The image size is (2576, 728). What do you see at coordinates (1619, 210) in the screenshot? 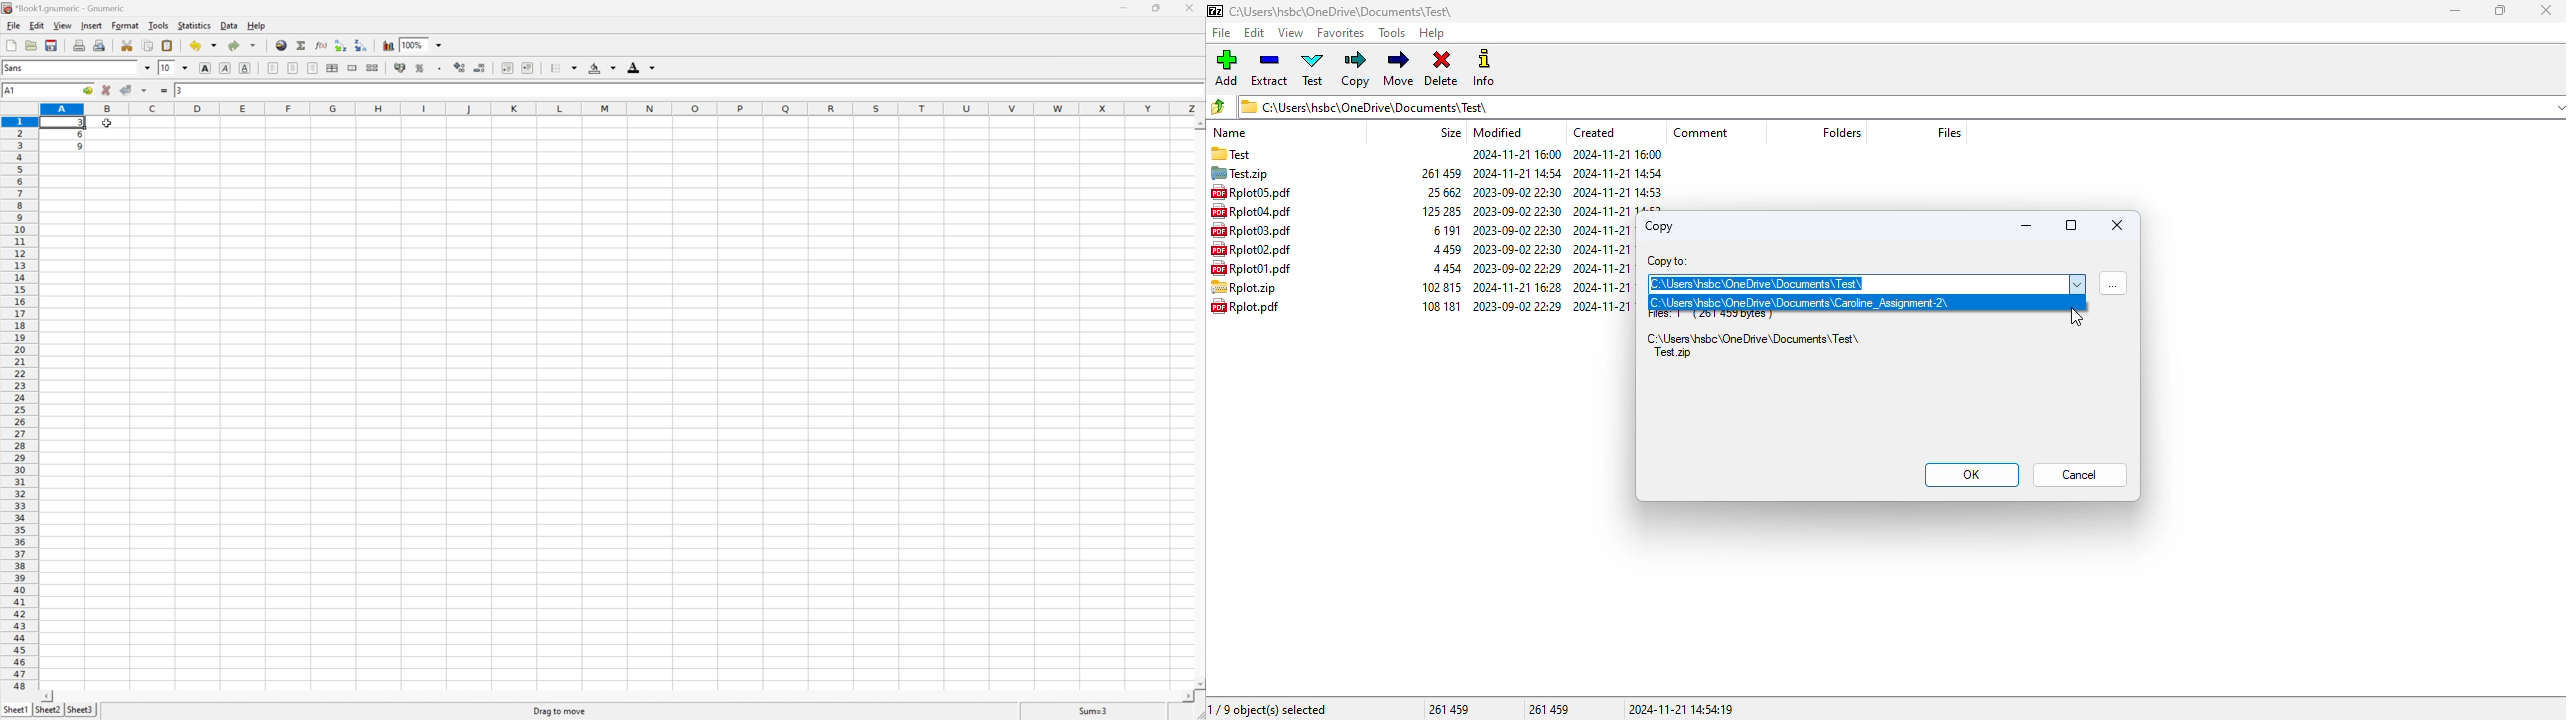
I see `created date & time` at bounding box center [1619, 210].